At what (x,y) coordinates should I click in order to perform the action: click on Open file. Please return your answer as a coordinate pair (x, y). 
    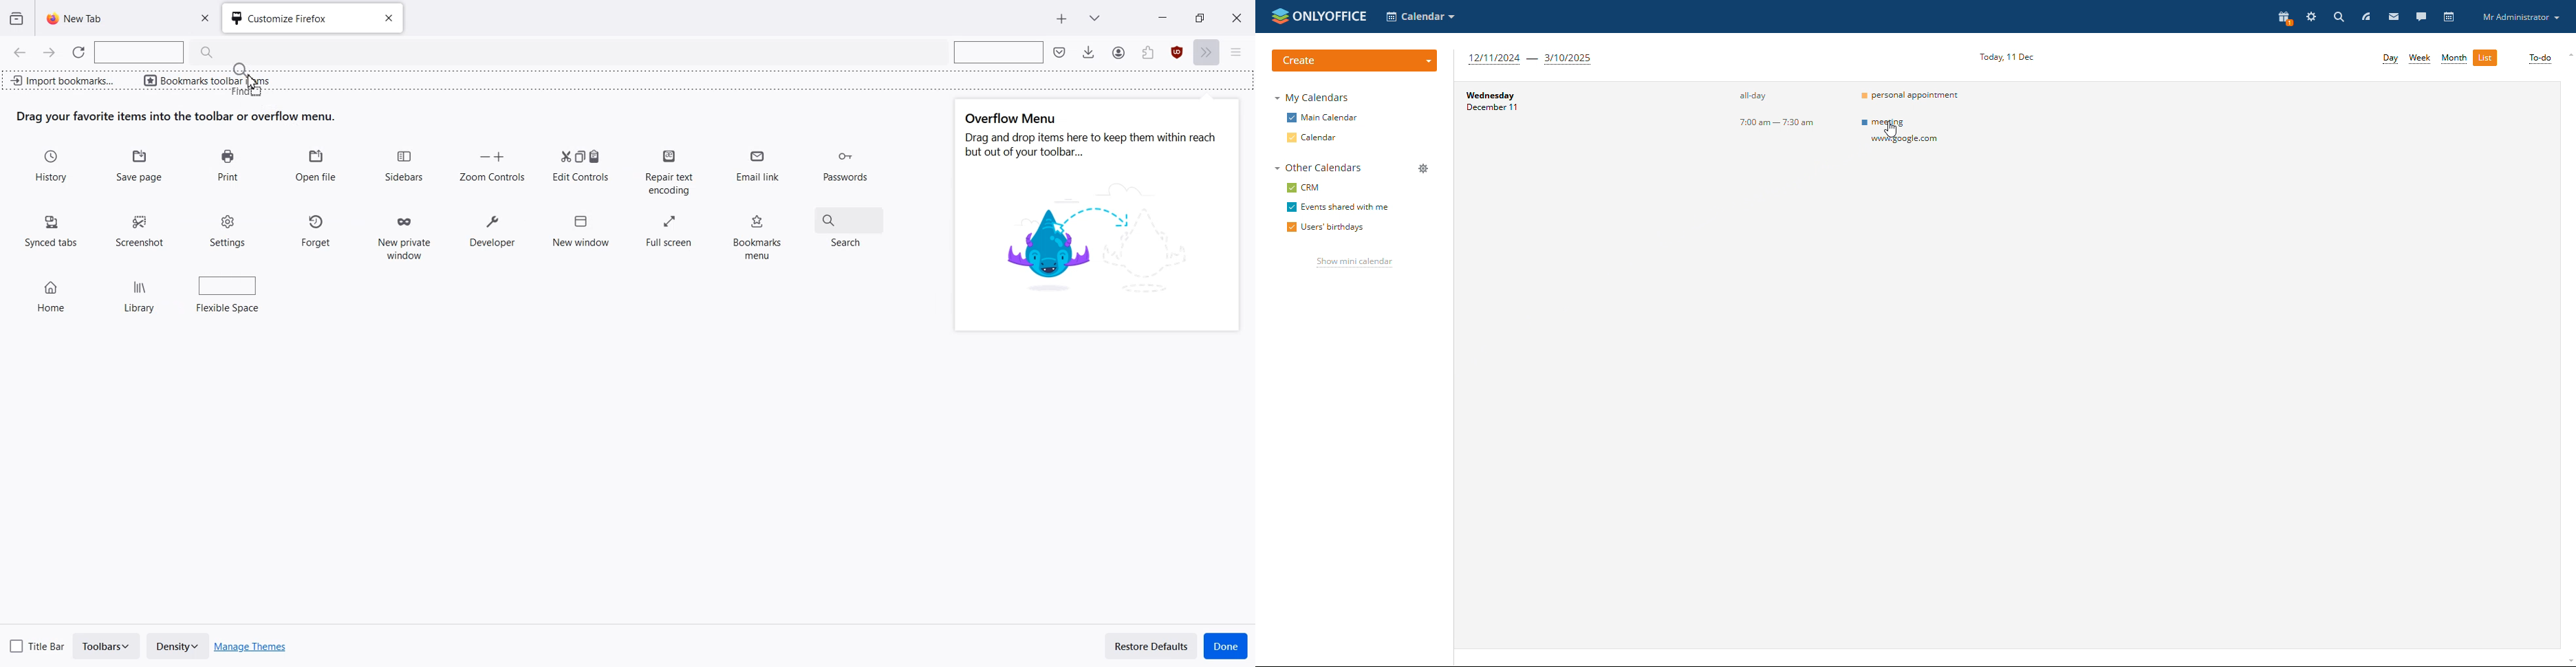
    Looking at the image, I should click on (316, 166).